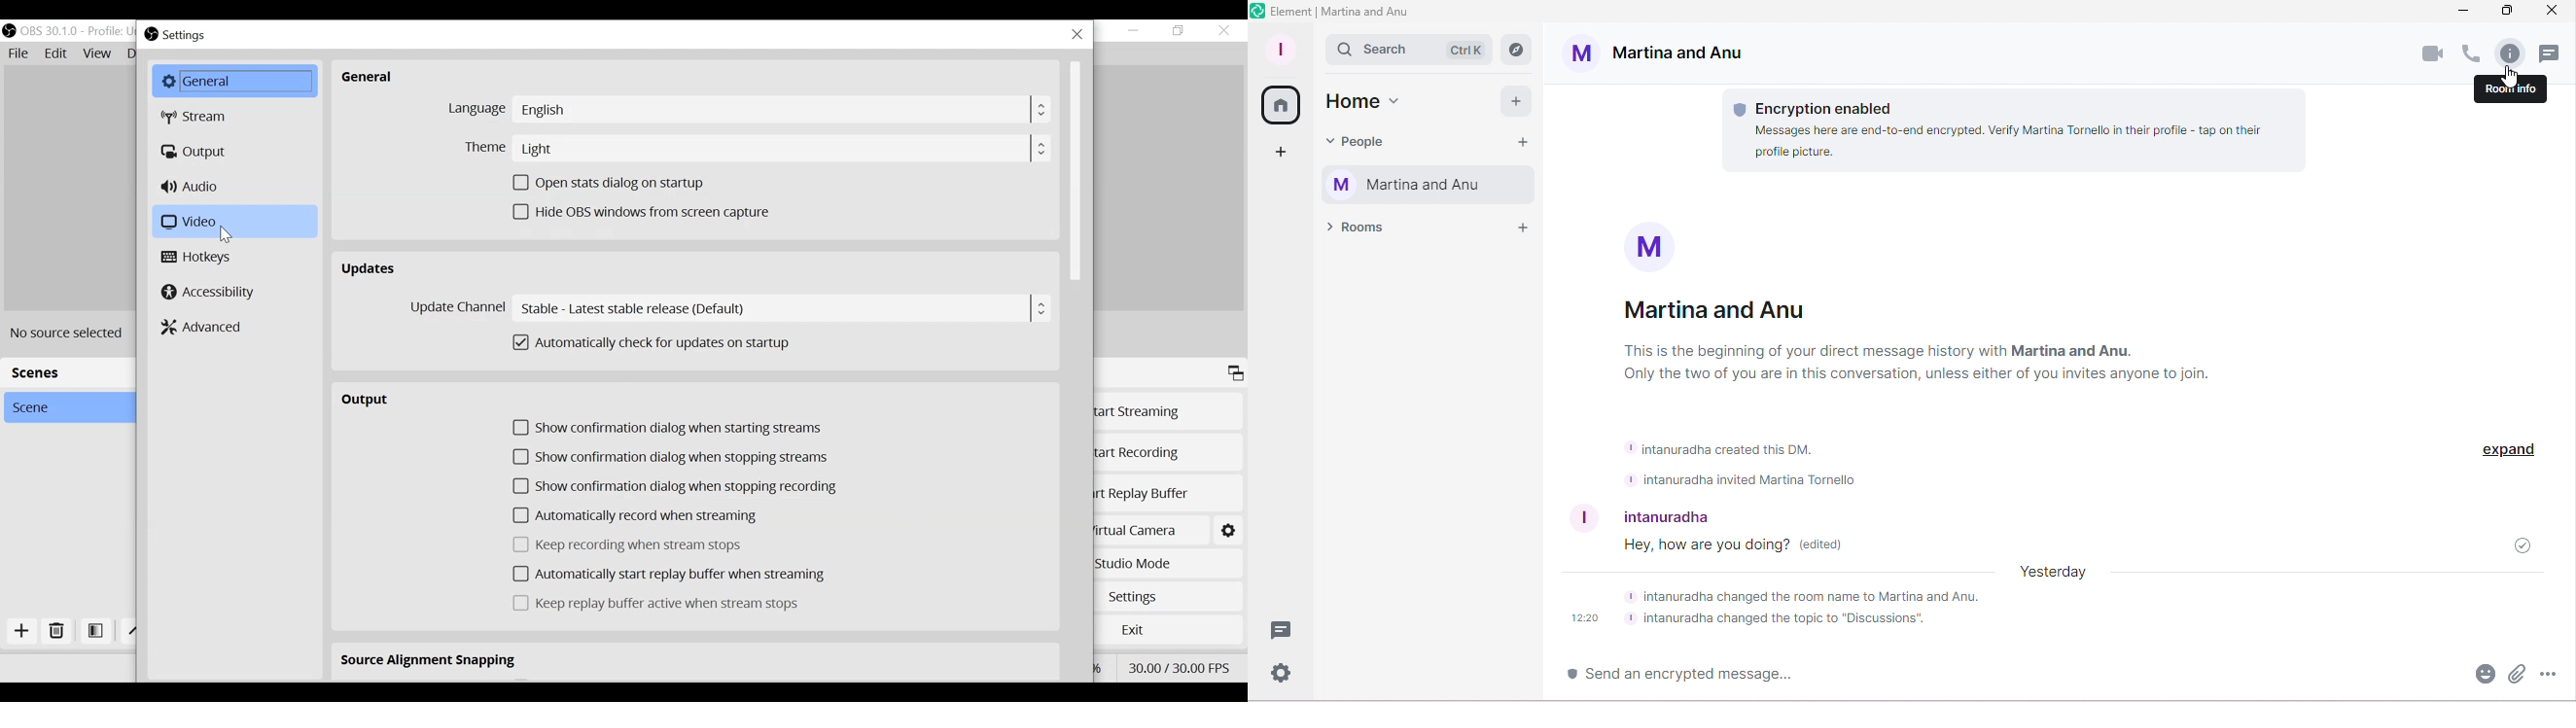 Image resolution: width=2576 pixels, height=728 pixels. Describe the element at coordinates (1077, 34) in the screenshot. I see `Close` at that location.